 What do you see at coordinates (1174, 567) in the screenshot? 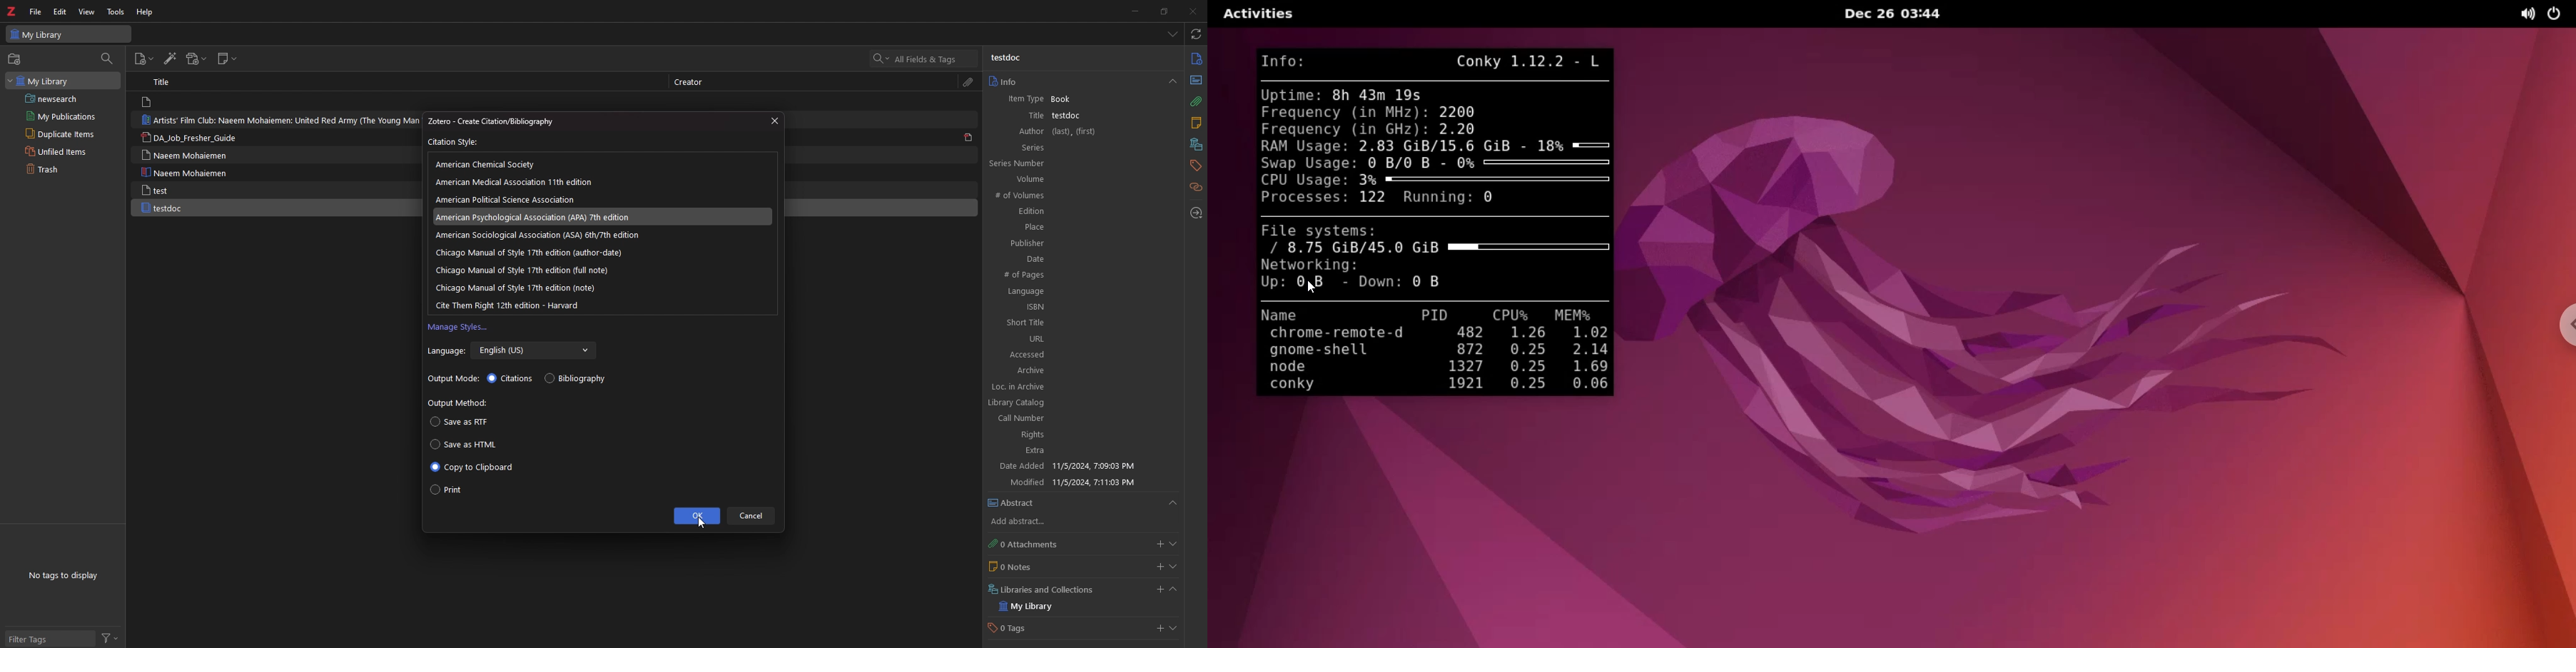
I see `show` at bounding box center [1174, 567].